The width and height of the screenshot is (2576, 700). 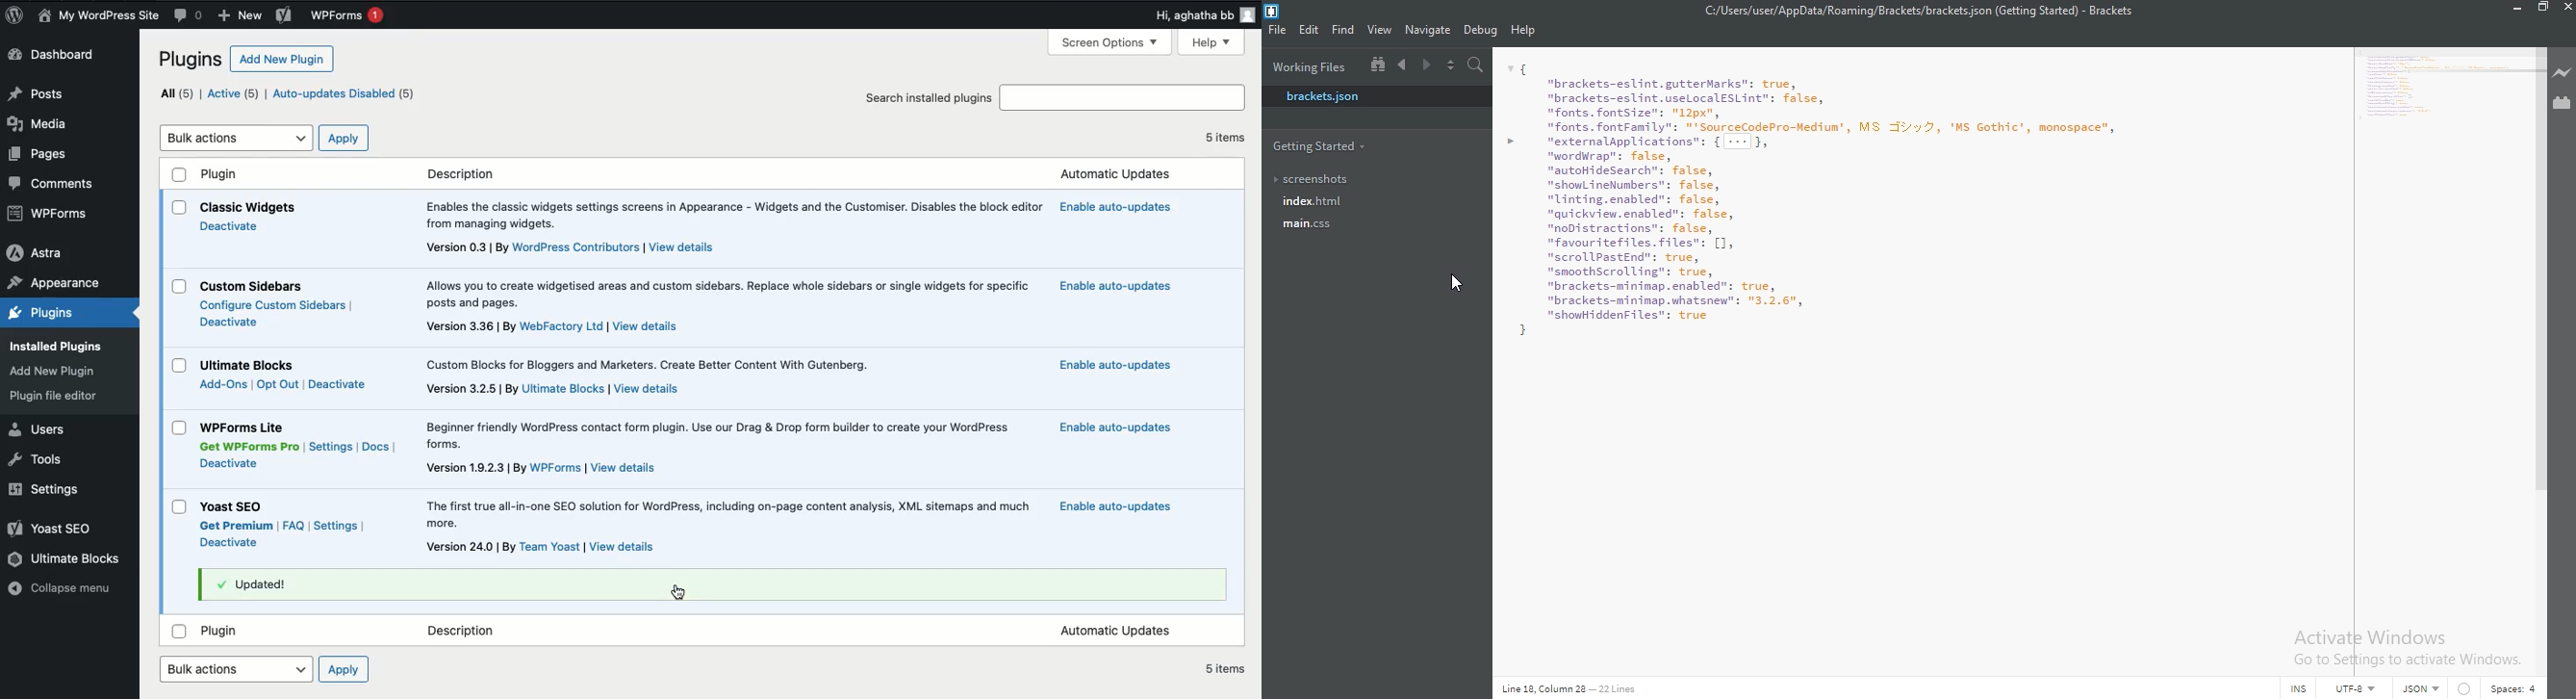 I want to click on Add new plugin, so click(x=284, y=58).